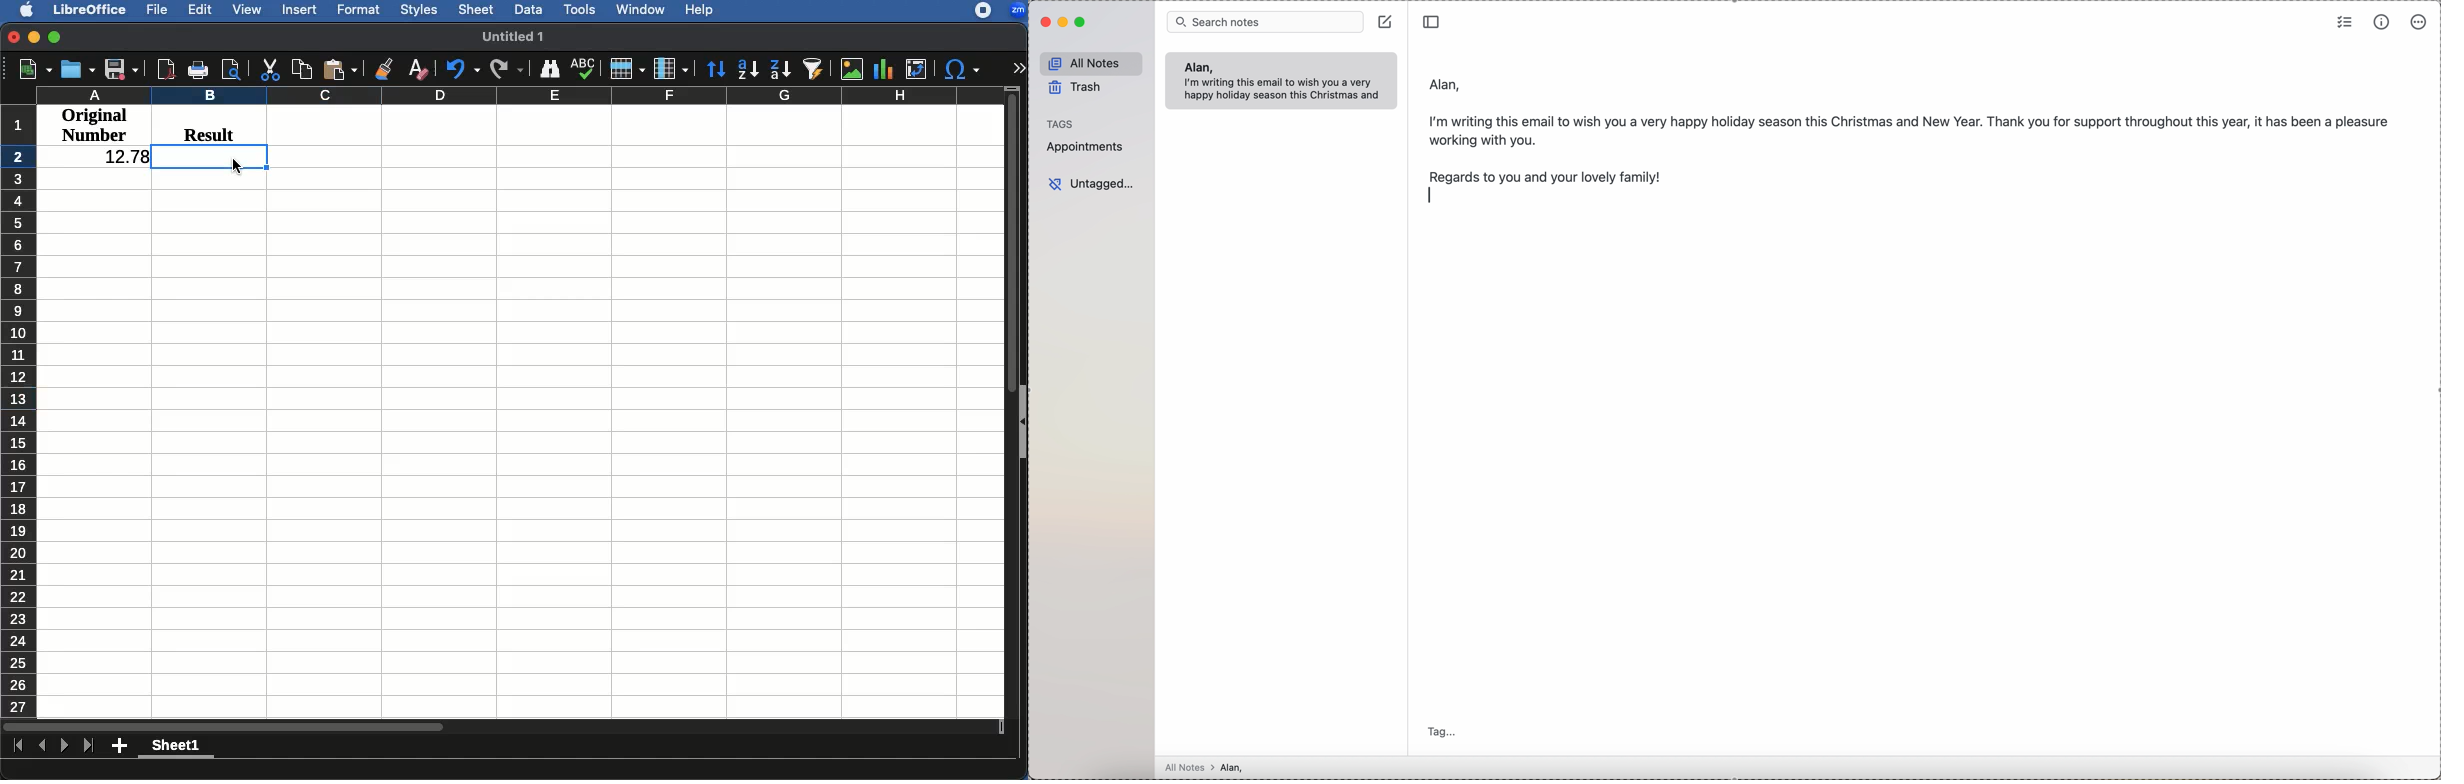  Describe the element at coordinates (1208, 767) in the screenshot. I see `all notes > Alan,` at that location.